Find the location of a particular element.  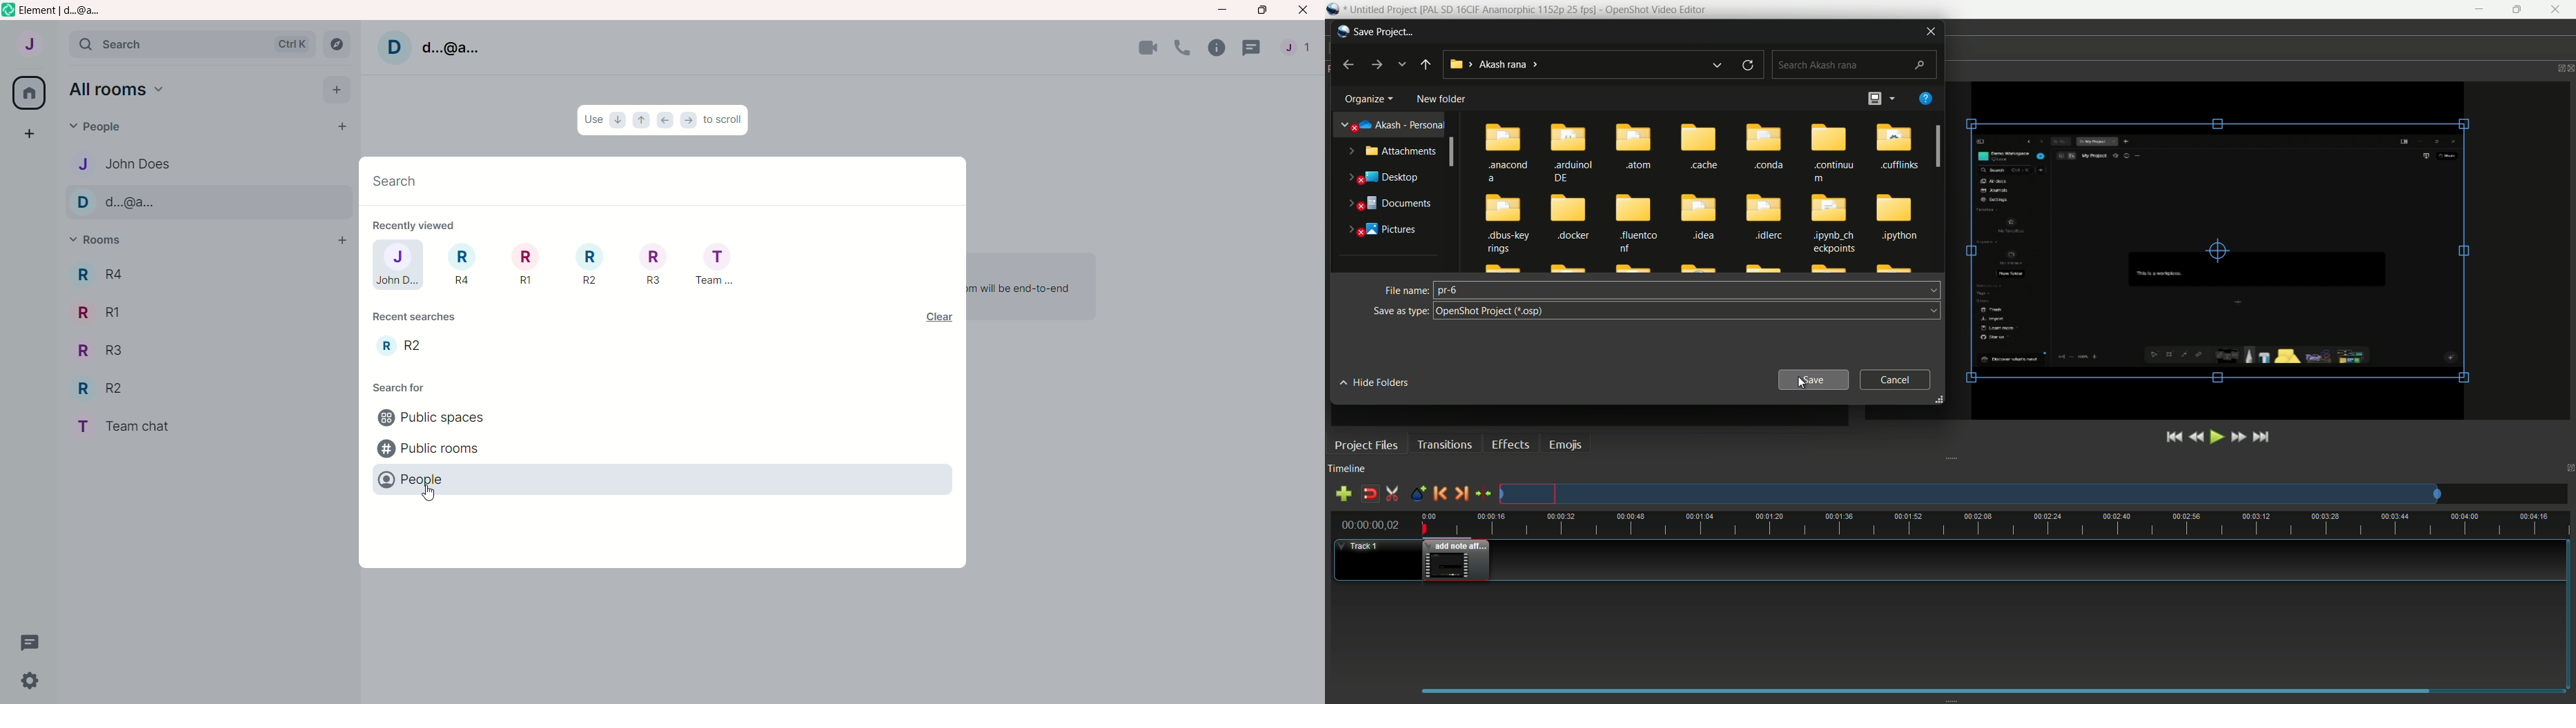

close app is located at coordinates (2557, 10).